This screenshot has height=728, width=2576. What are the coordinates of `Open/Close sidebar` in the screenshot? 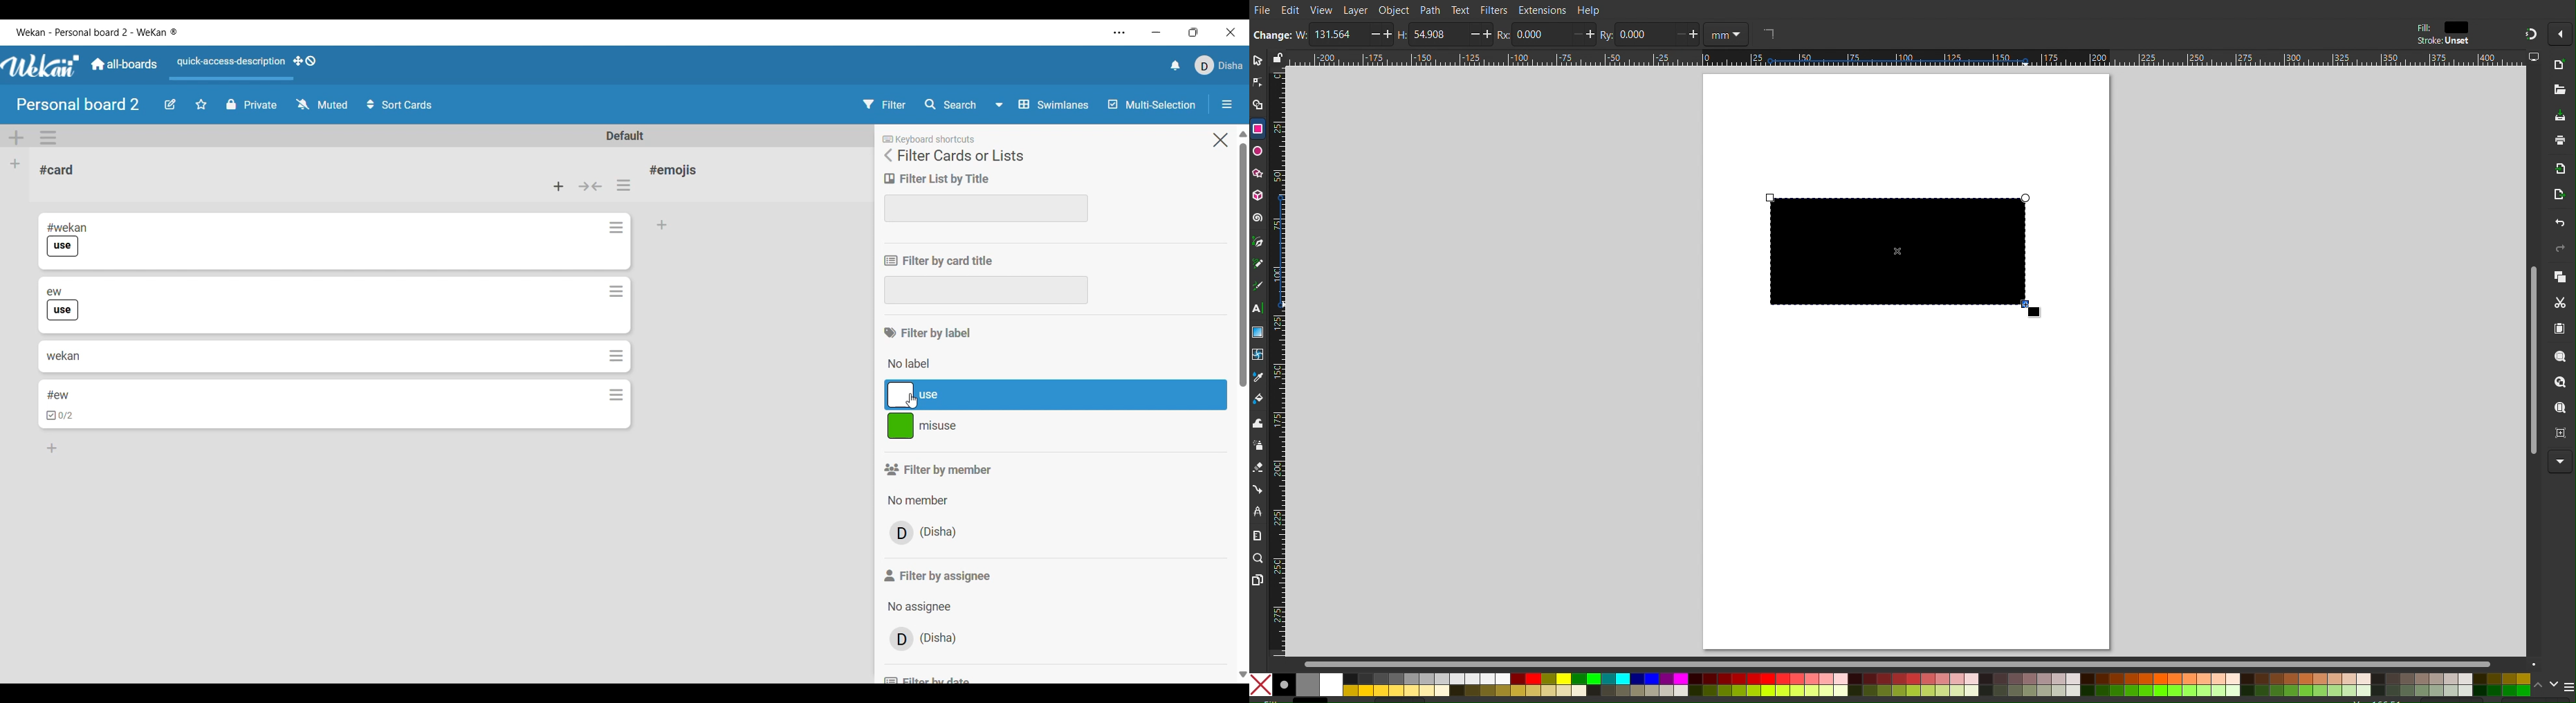 It's located at (1227, 104).